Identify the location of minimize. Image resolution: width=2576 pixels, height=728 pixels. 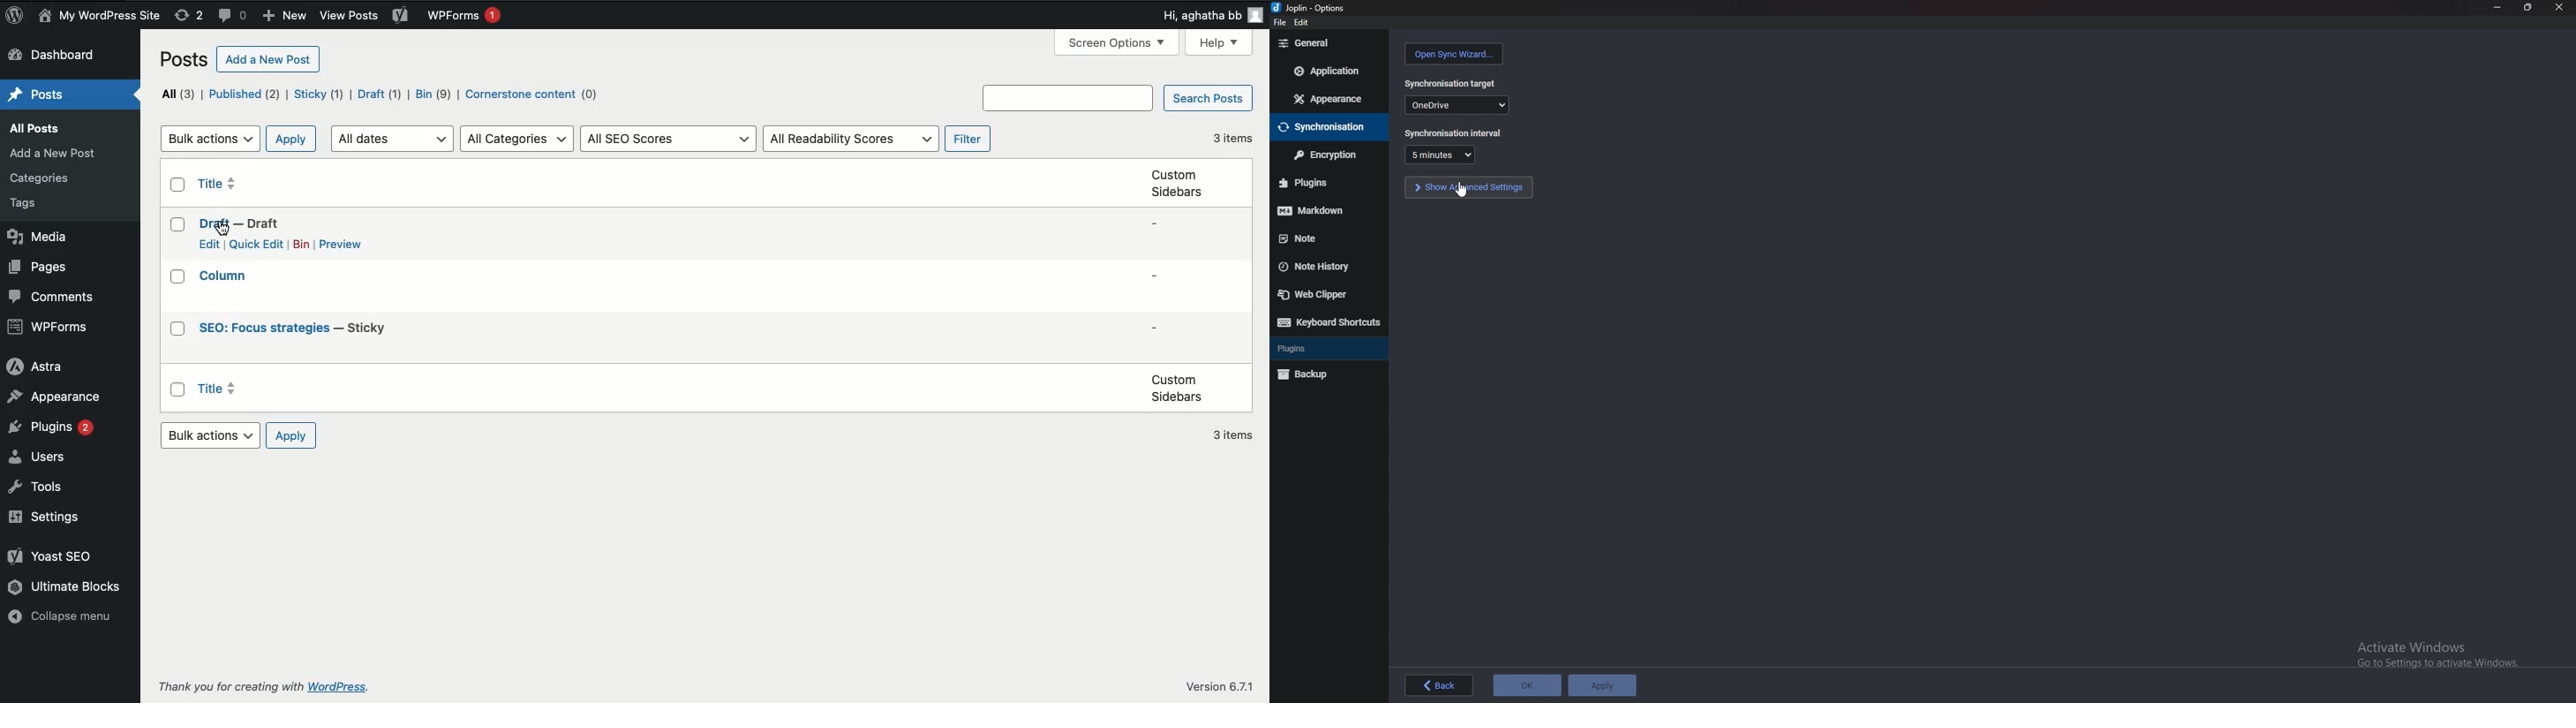
(2499, 7).